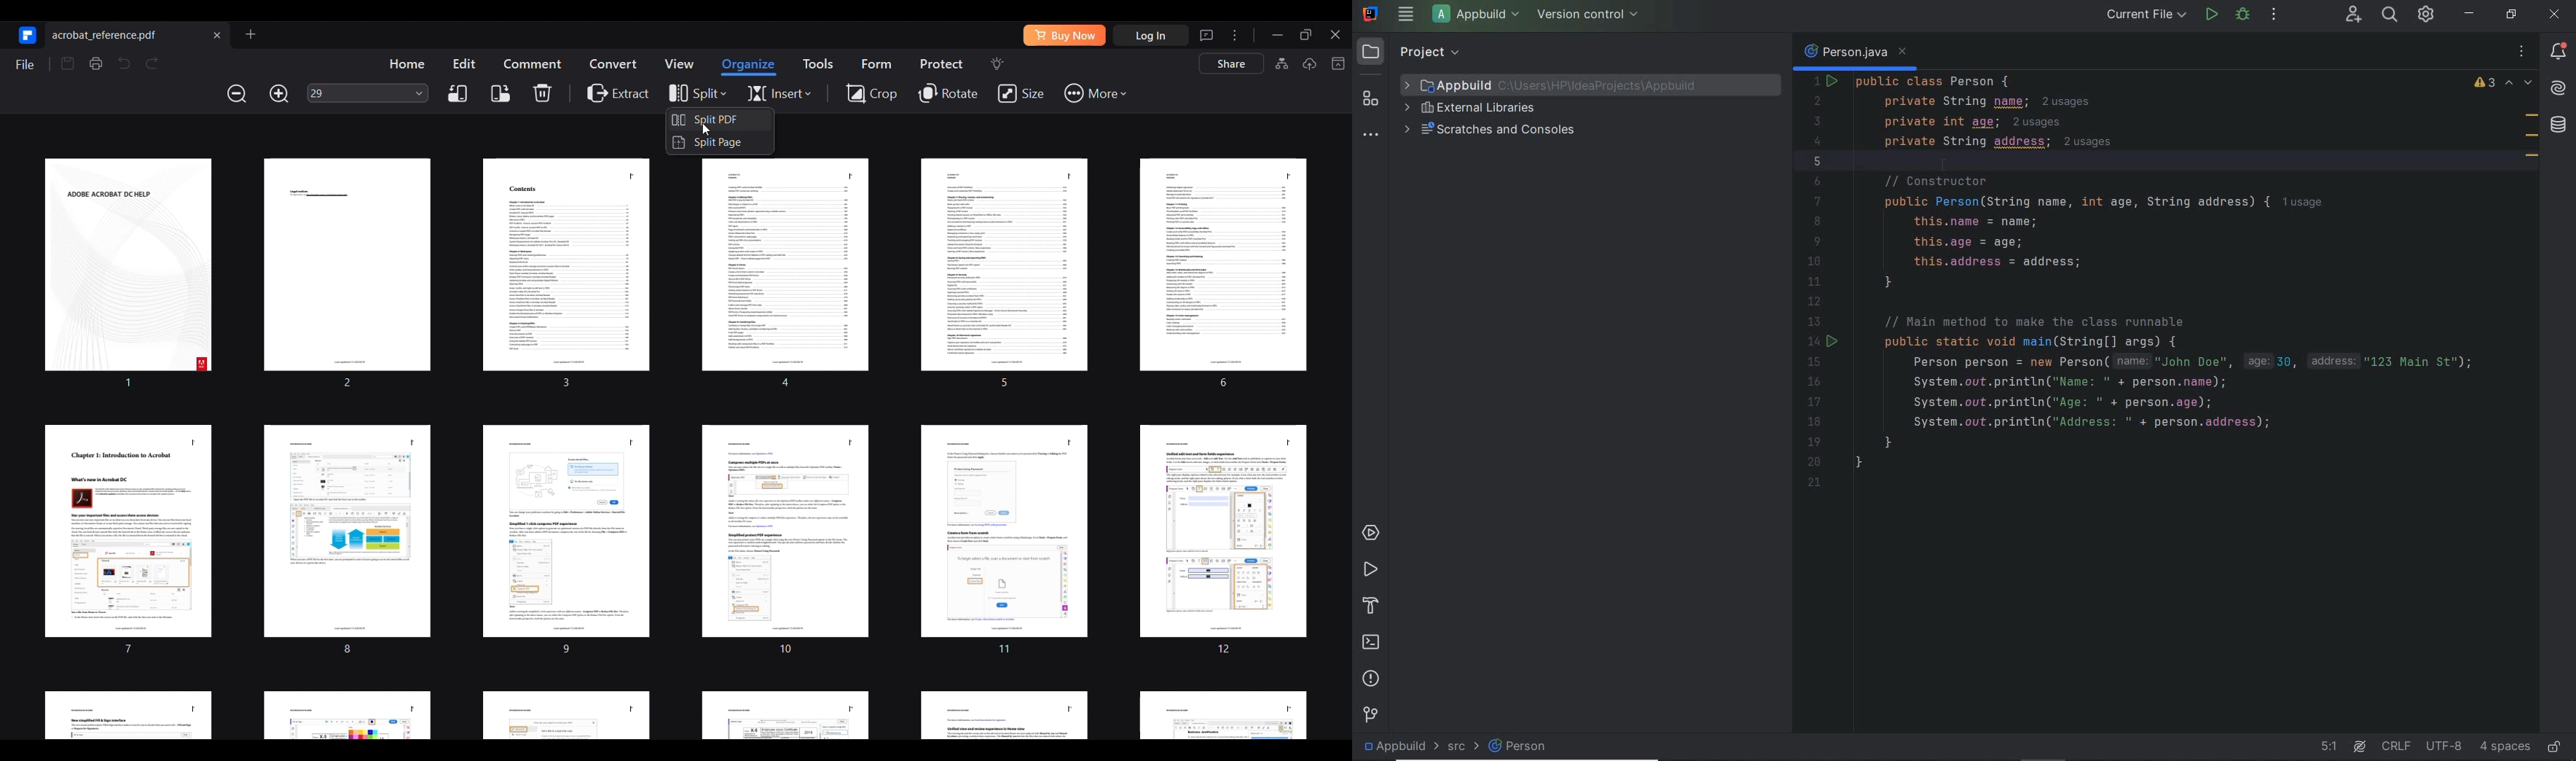 The height and width of the screenshot is (784, 2576). What do you see at coordinates (1394, 745) in the screenshot?
I see `project file name` at bounding box center [1394, 745].